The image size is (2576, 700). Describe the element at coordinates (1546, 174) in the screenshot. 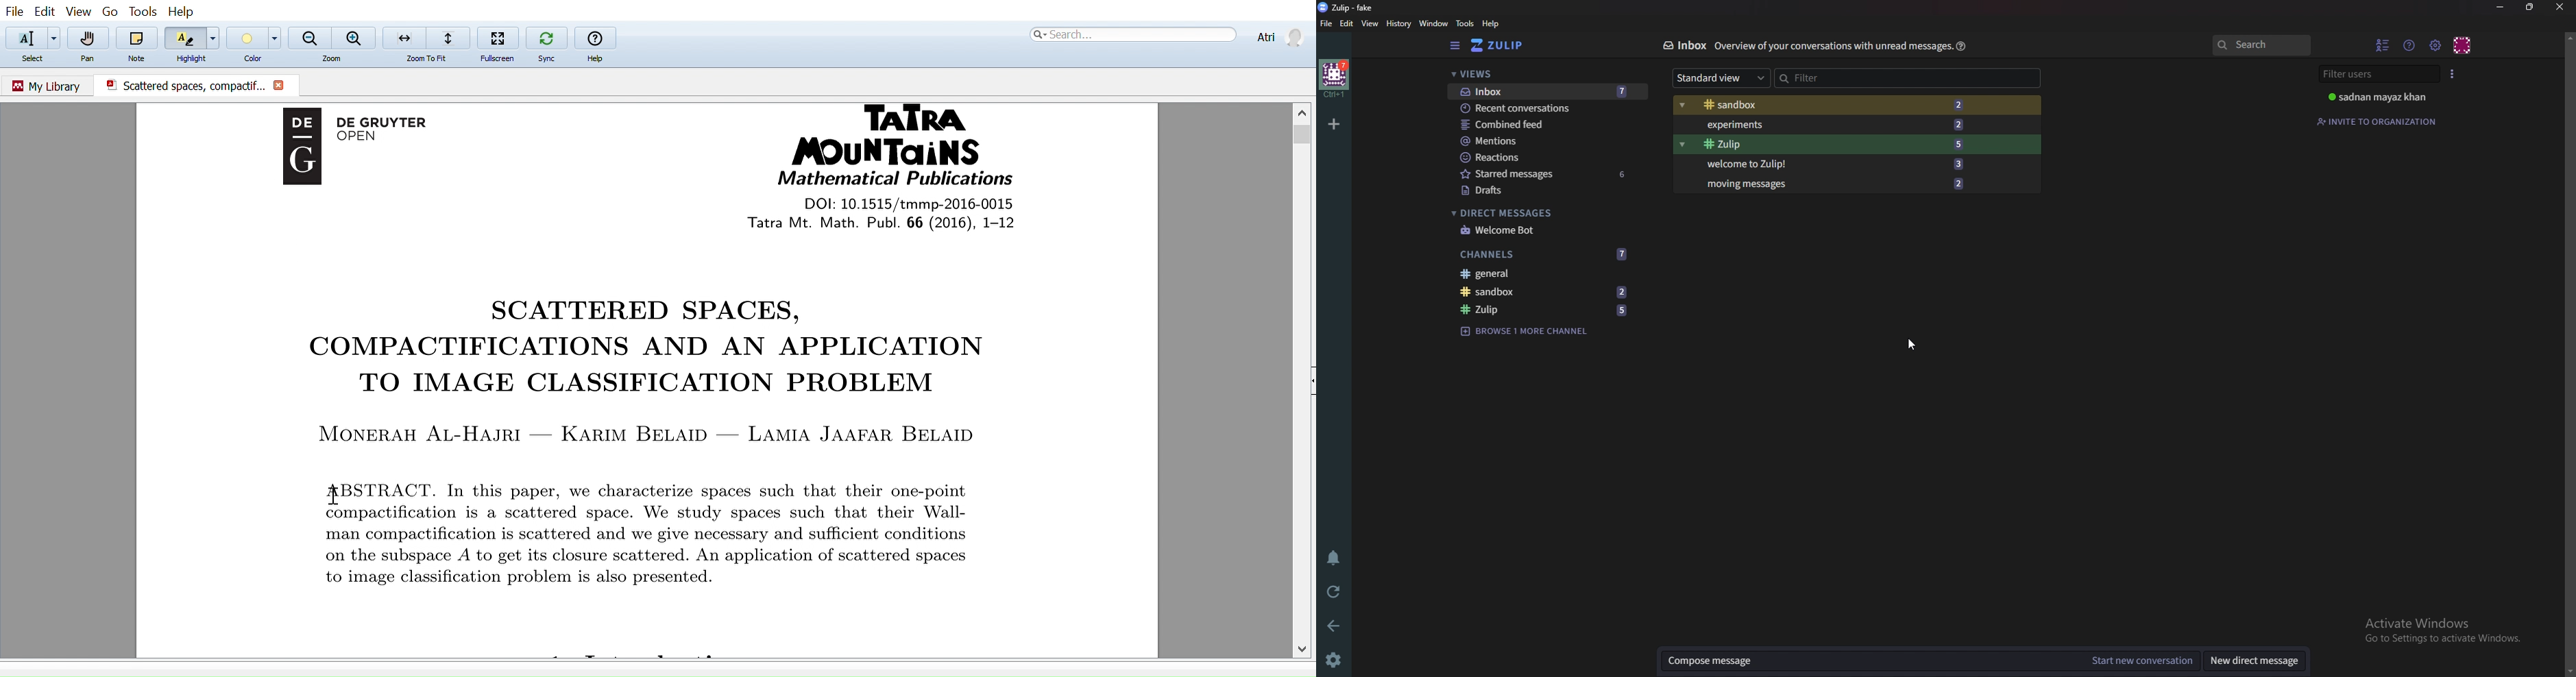

I see `Starred messages` at that location.